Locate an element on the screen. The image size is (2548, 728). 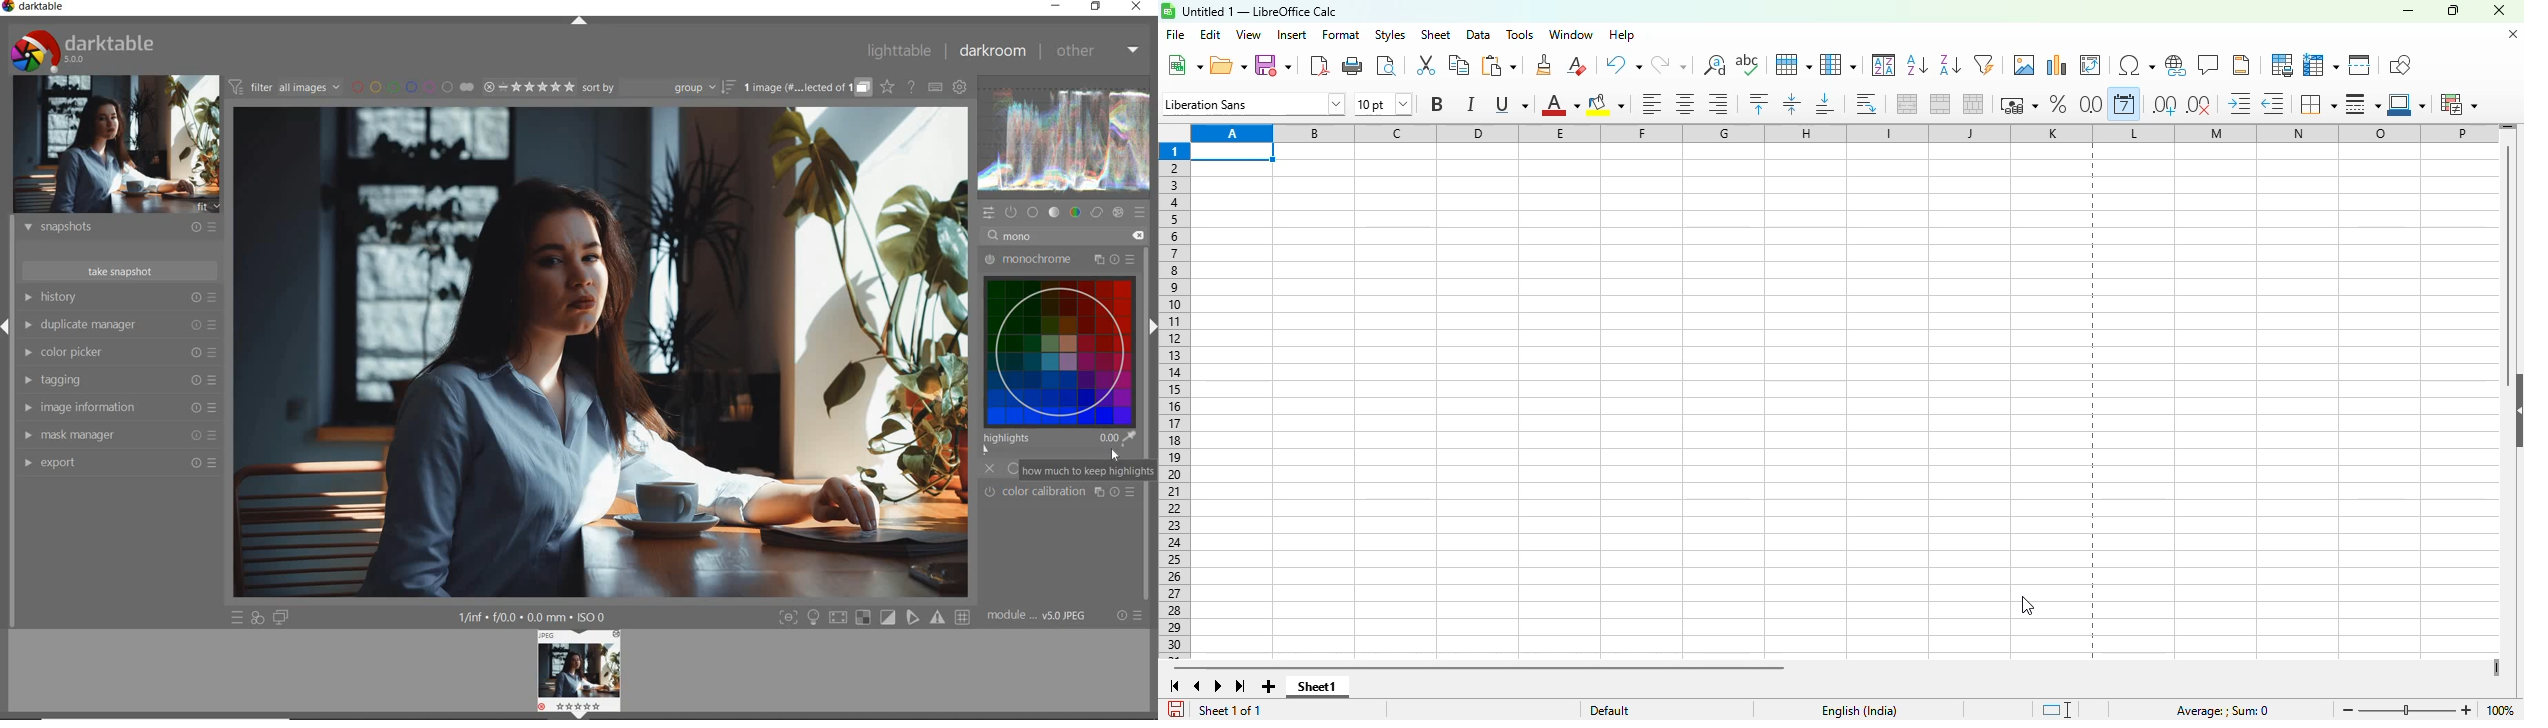
insert or edit pivot table is located at coordinates (2092, 65).